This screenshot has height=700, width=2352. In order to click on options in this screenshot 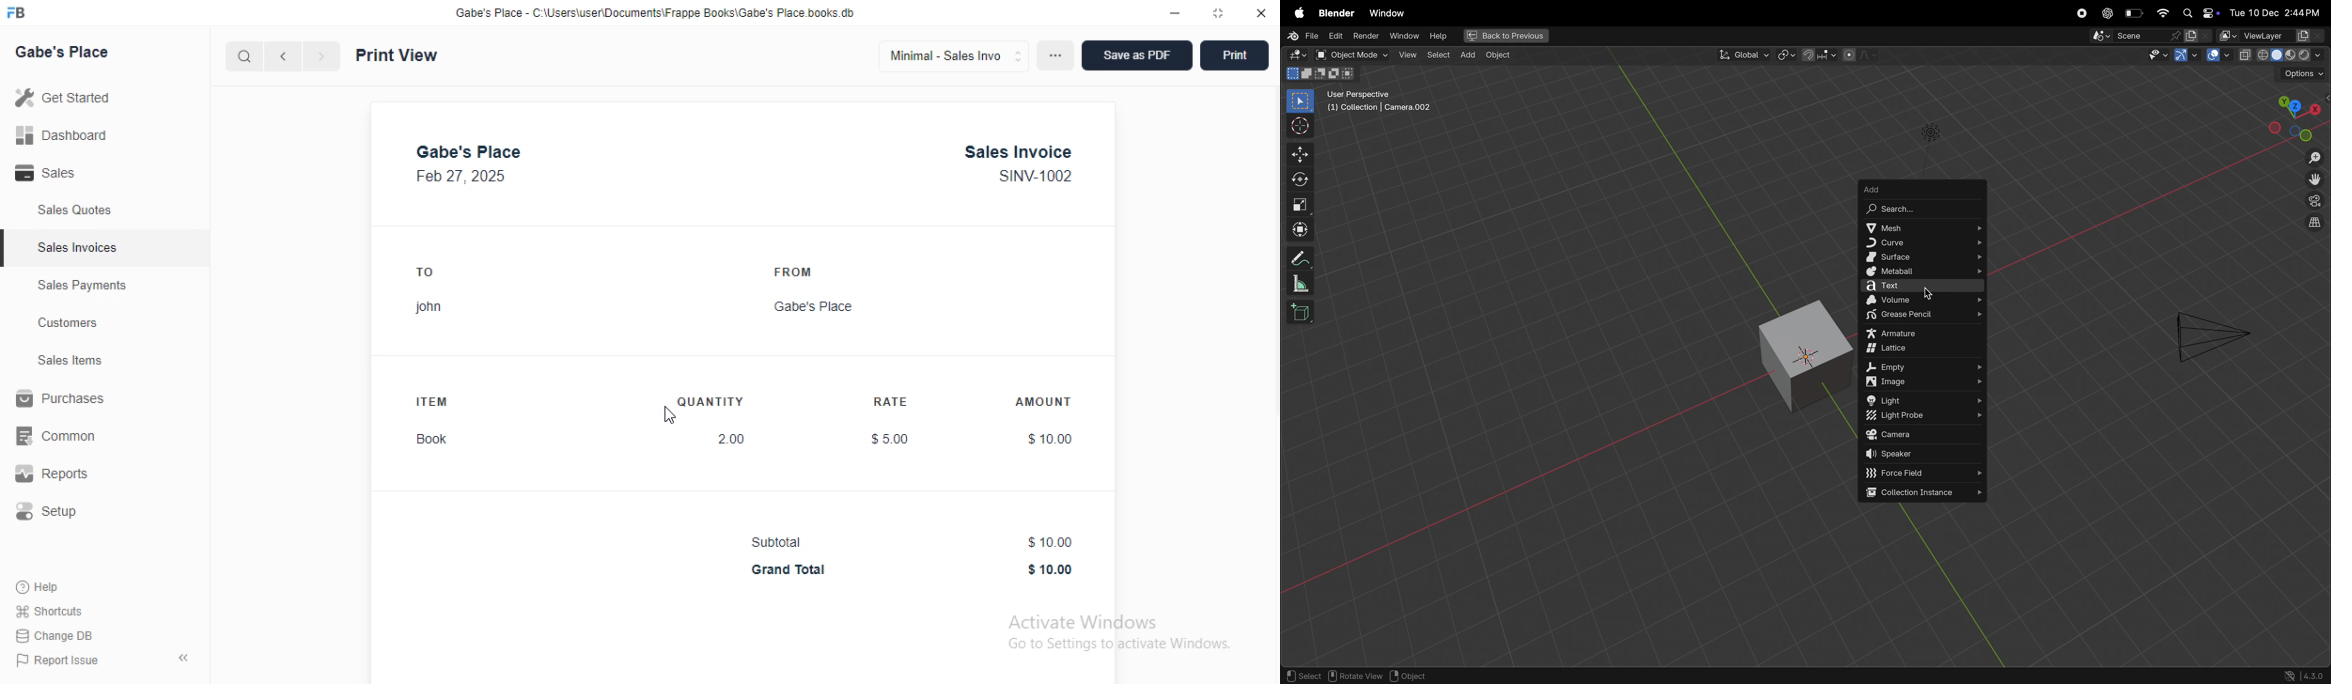, I will do `click(1055, 55)`.